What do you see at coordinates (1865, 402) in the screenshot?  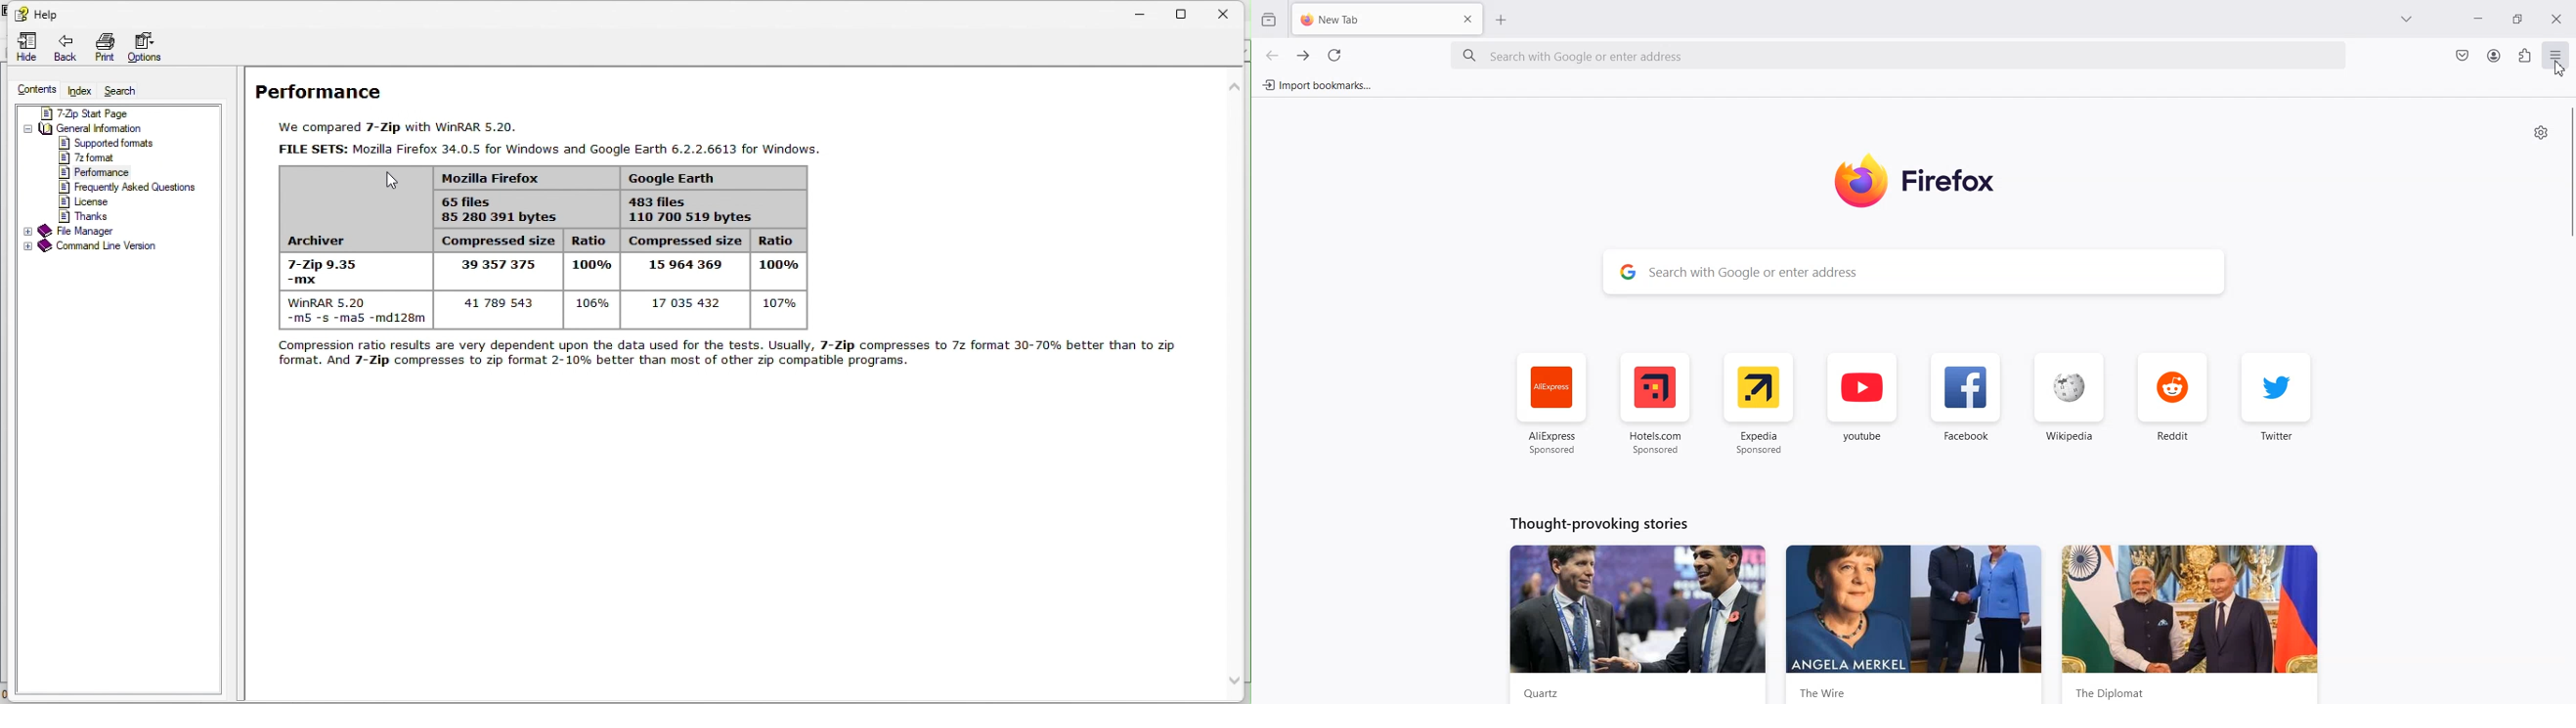 I see `youtube` at bounding box center [1865, 402].